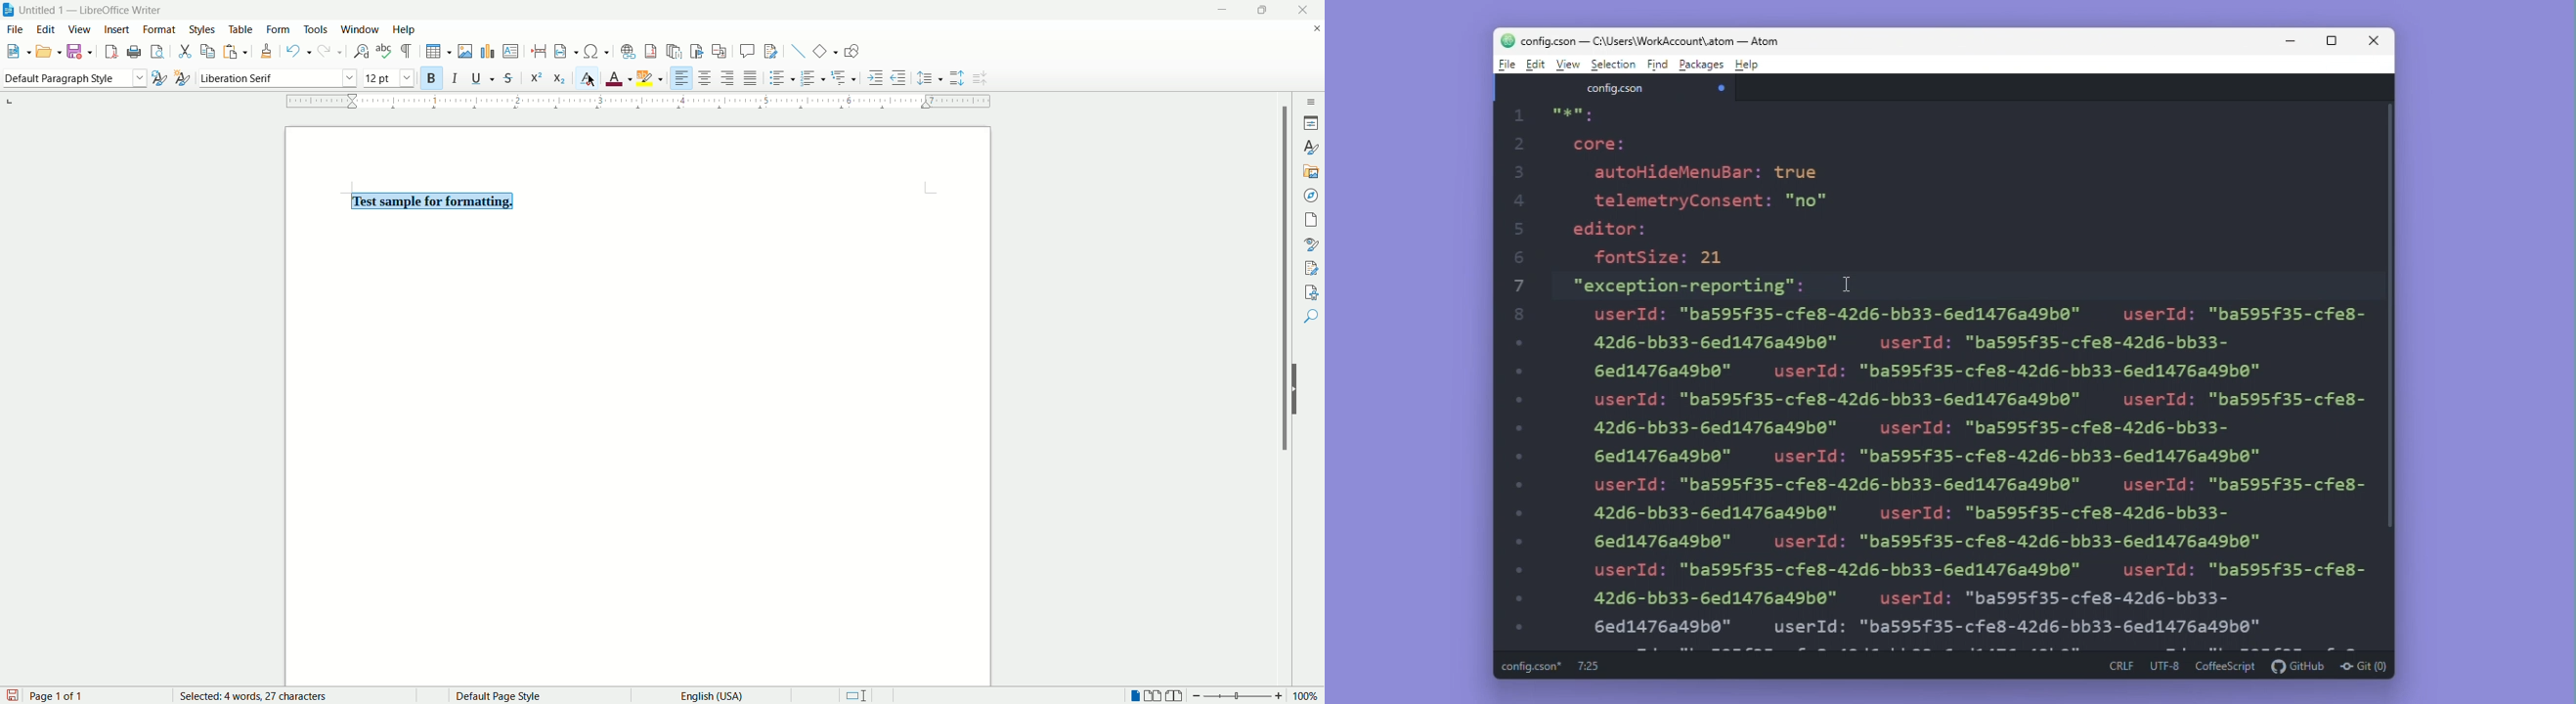 Image resolution: width=2576 pixels, height=728 pixels. I want to click on words and characters, so click(256, 696).